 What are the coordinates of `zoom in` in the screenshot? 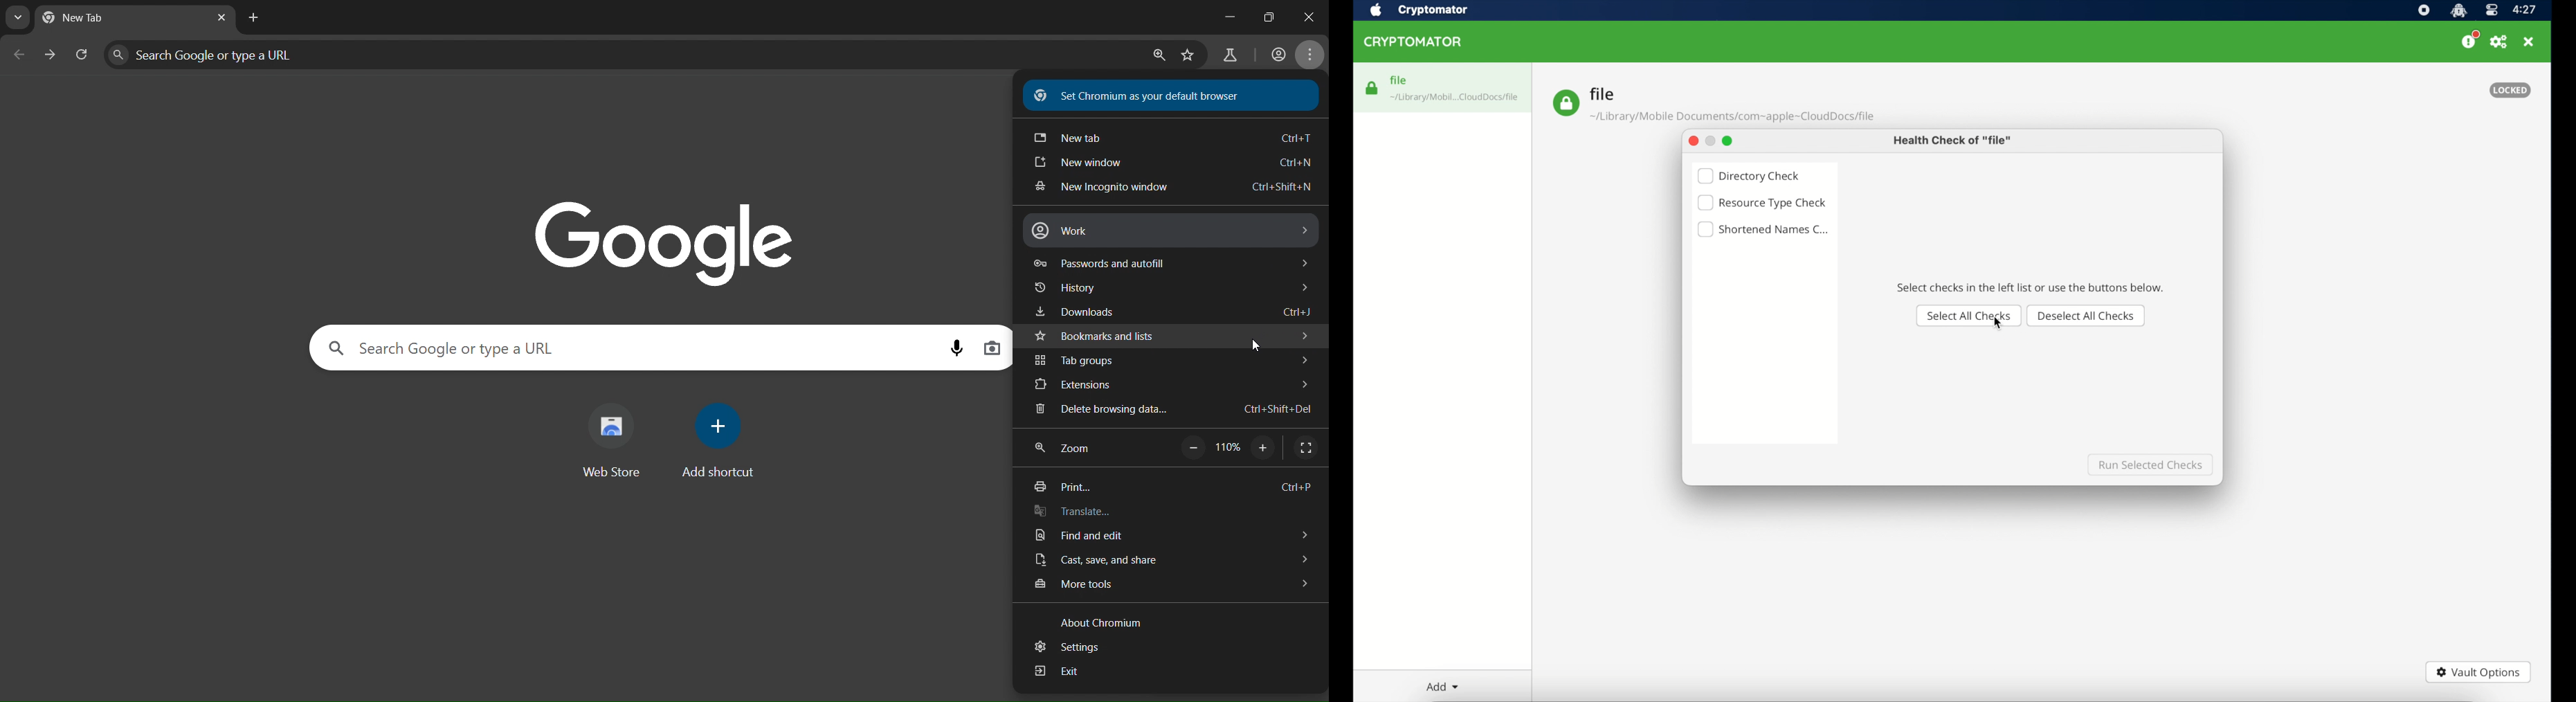 It's located at (1157, 57).